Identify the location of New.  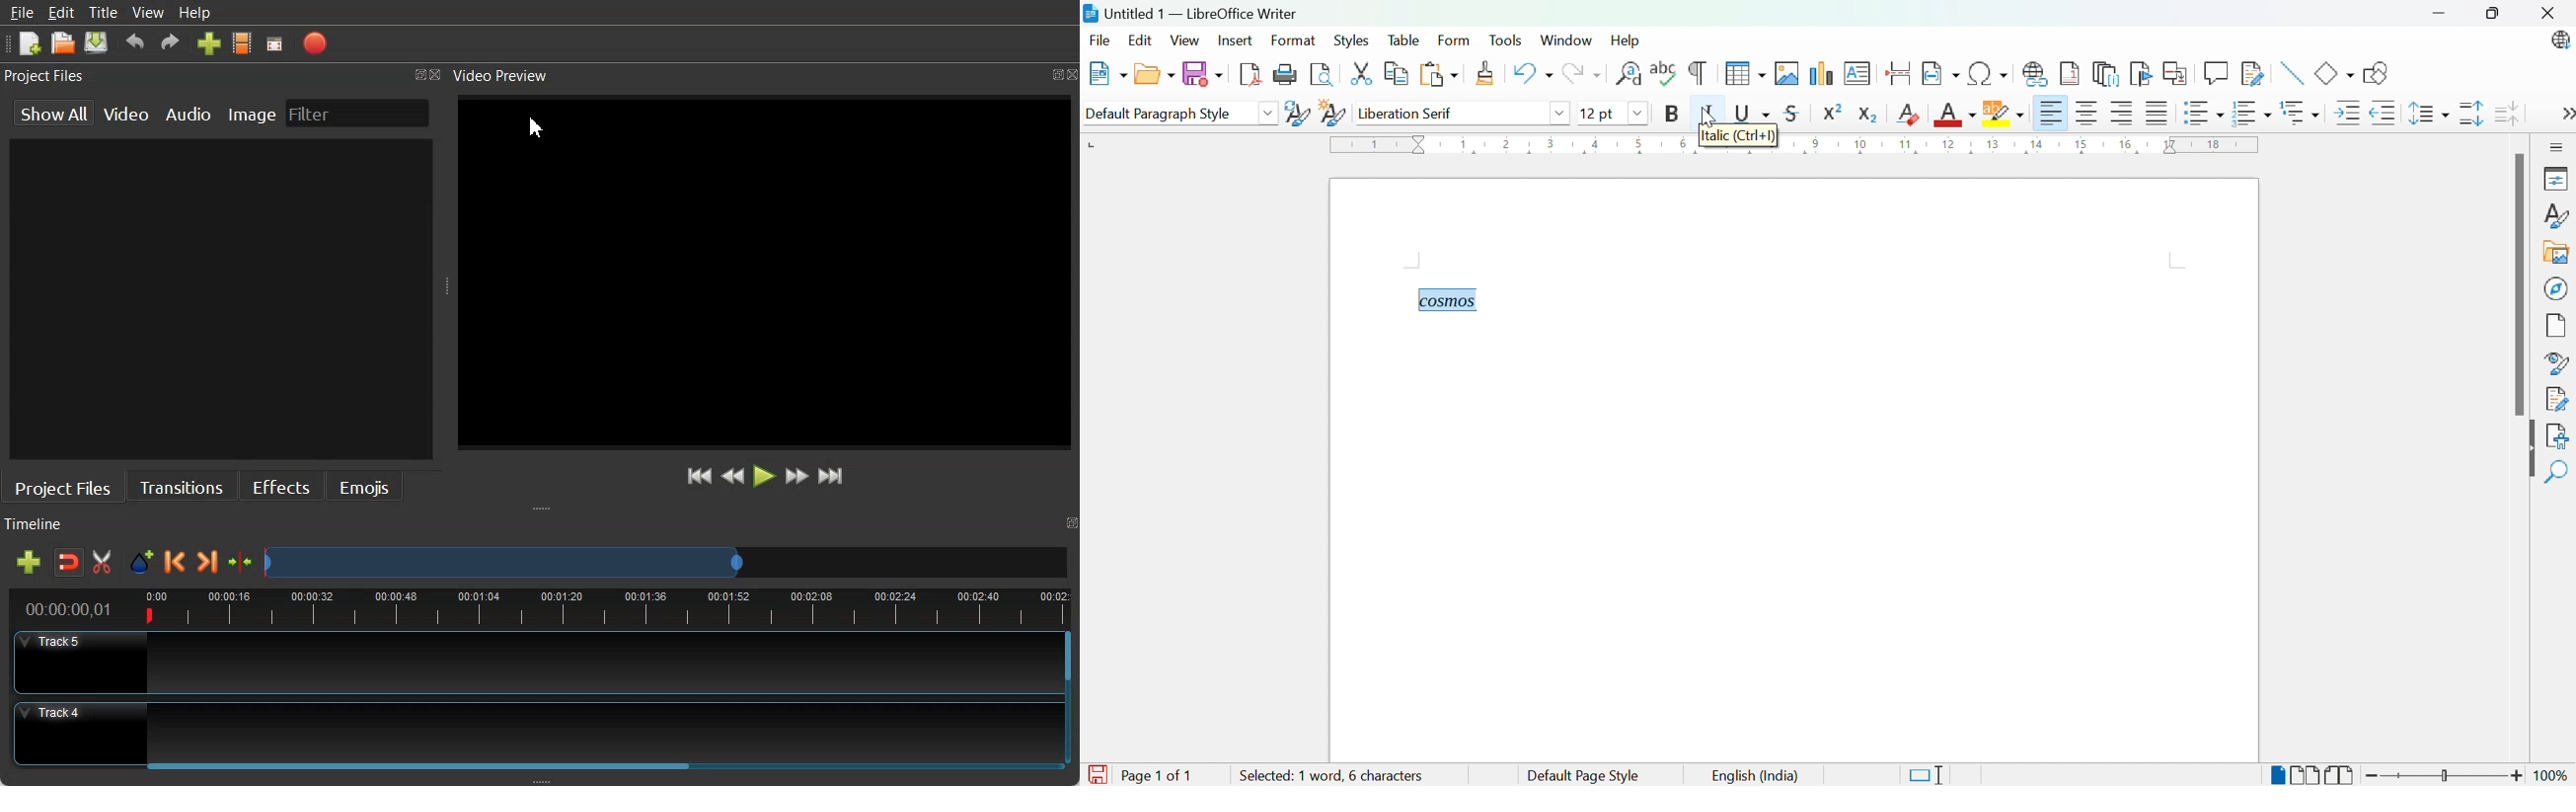
(1110, 73).